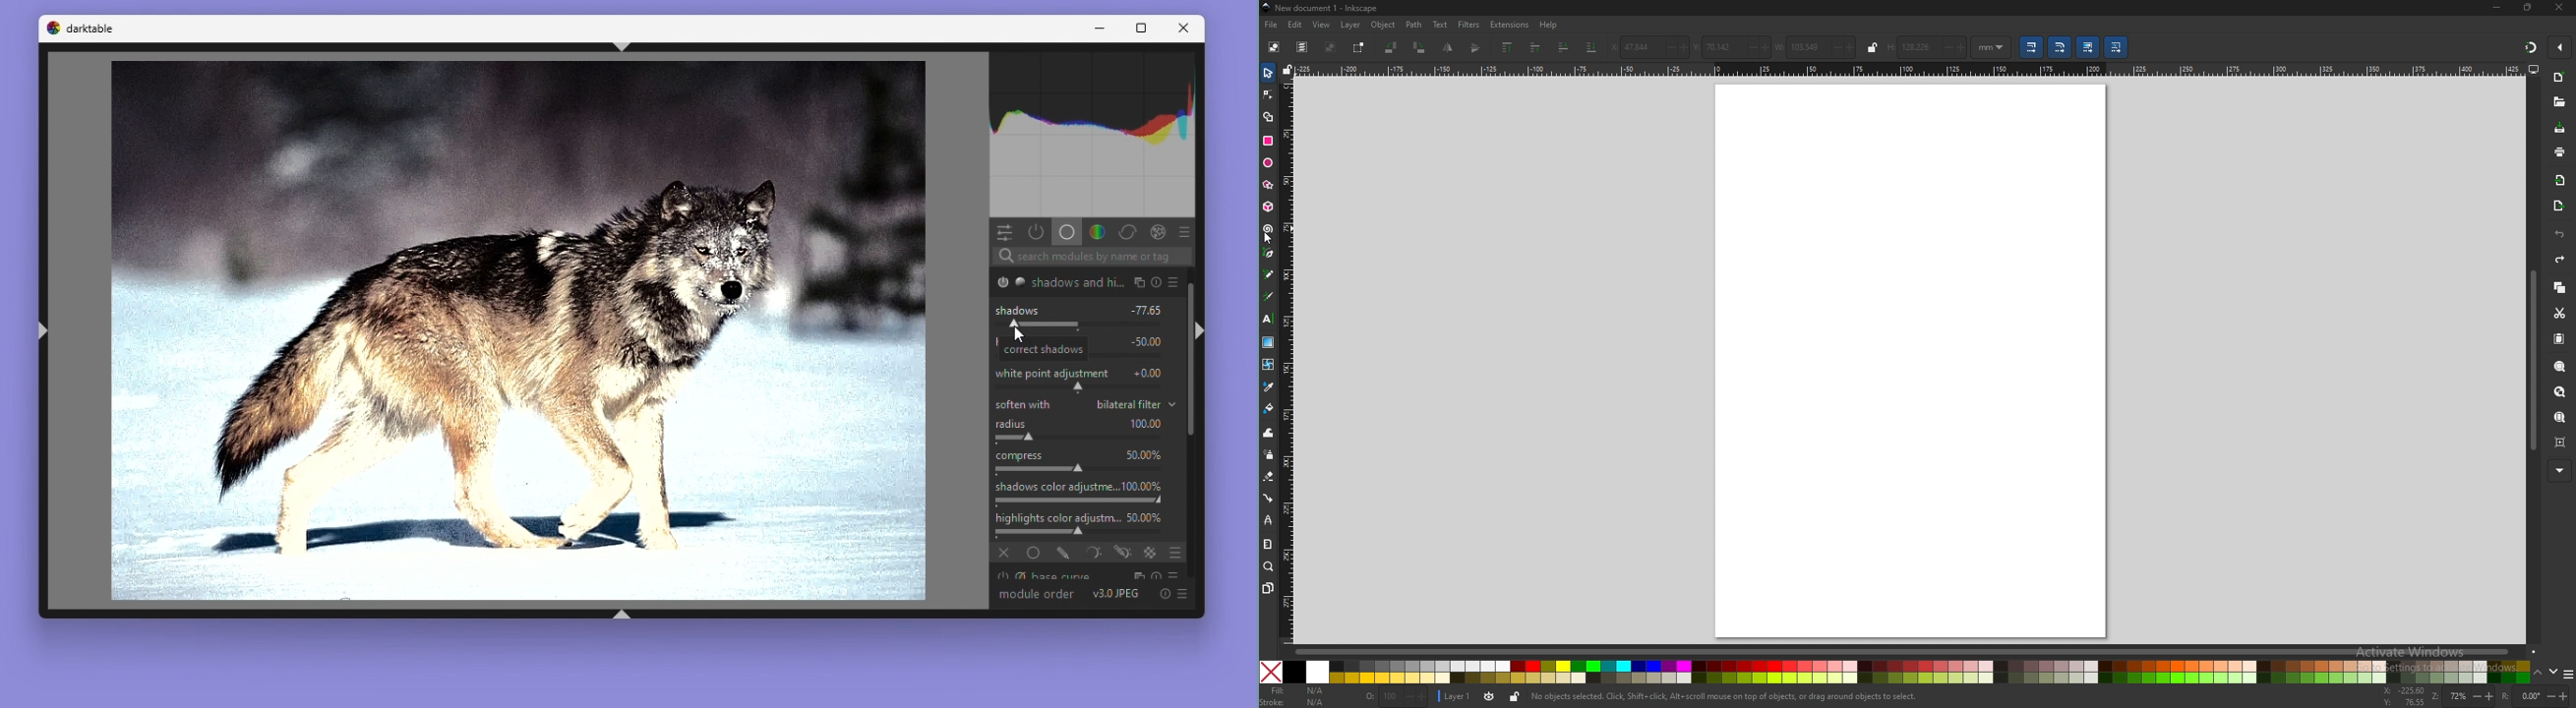 The image size is (2576, 728). I want to click on help, so click(1551, 24).